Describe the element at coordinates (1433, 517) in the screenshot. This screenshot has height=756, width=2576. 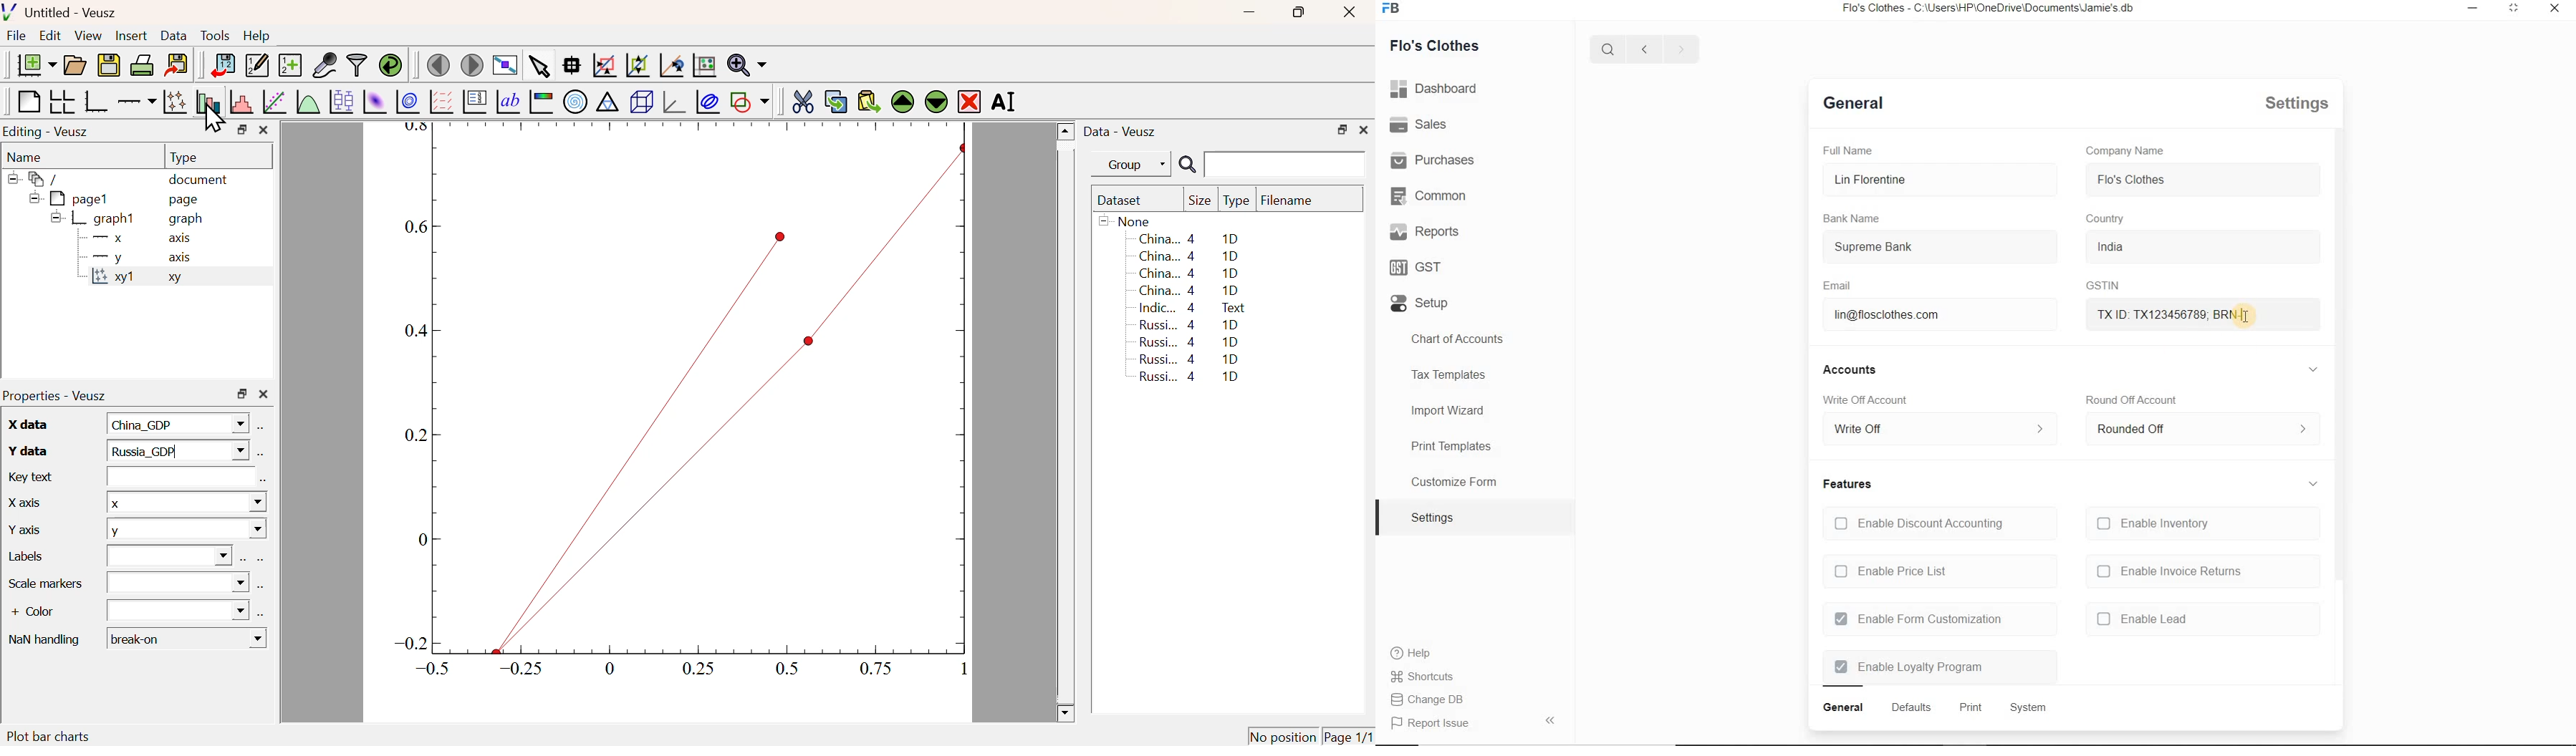
I see `settings` at that location.